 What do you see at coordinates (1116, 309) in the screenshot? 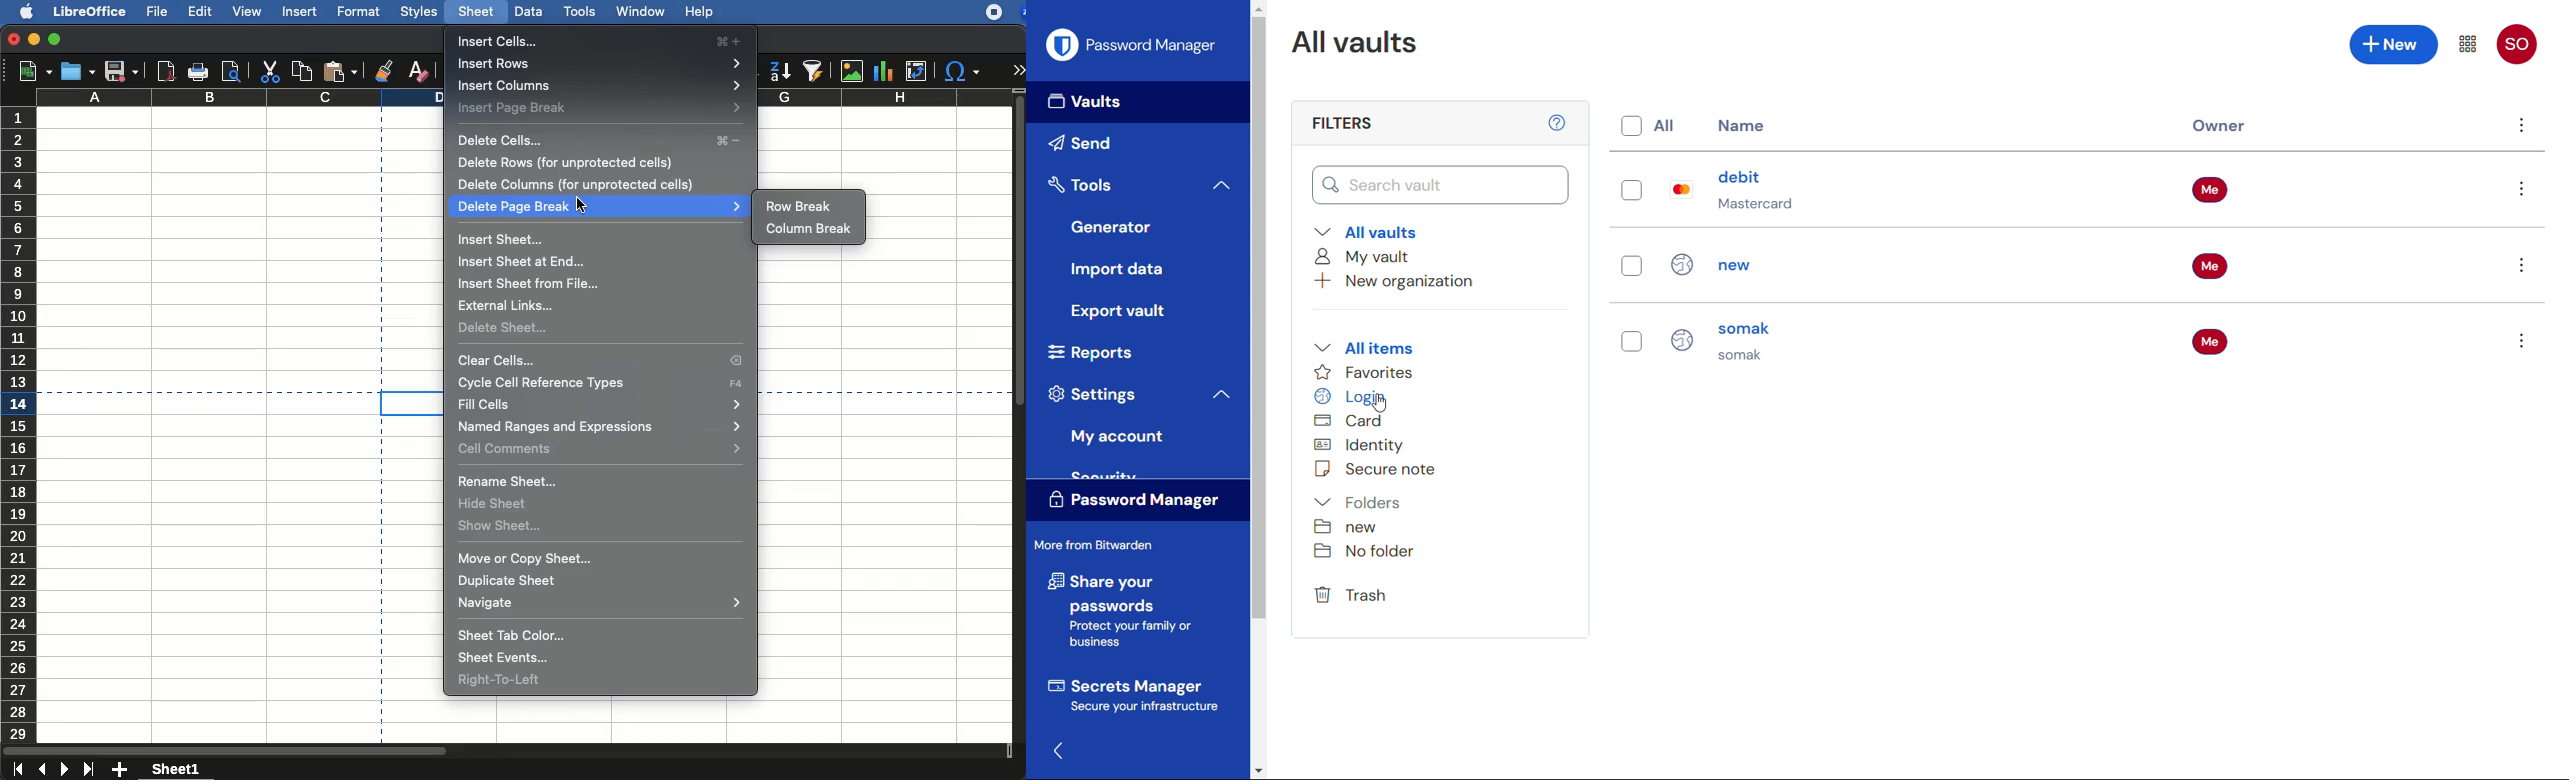
I see `Export vault ` at bounding box center [1116, 309].